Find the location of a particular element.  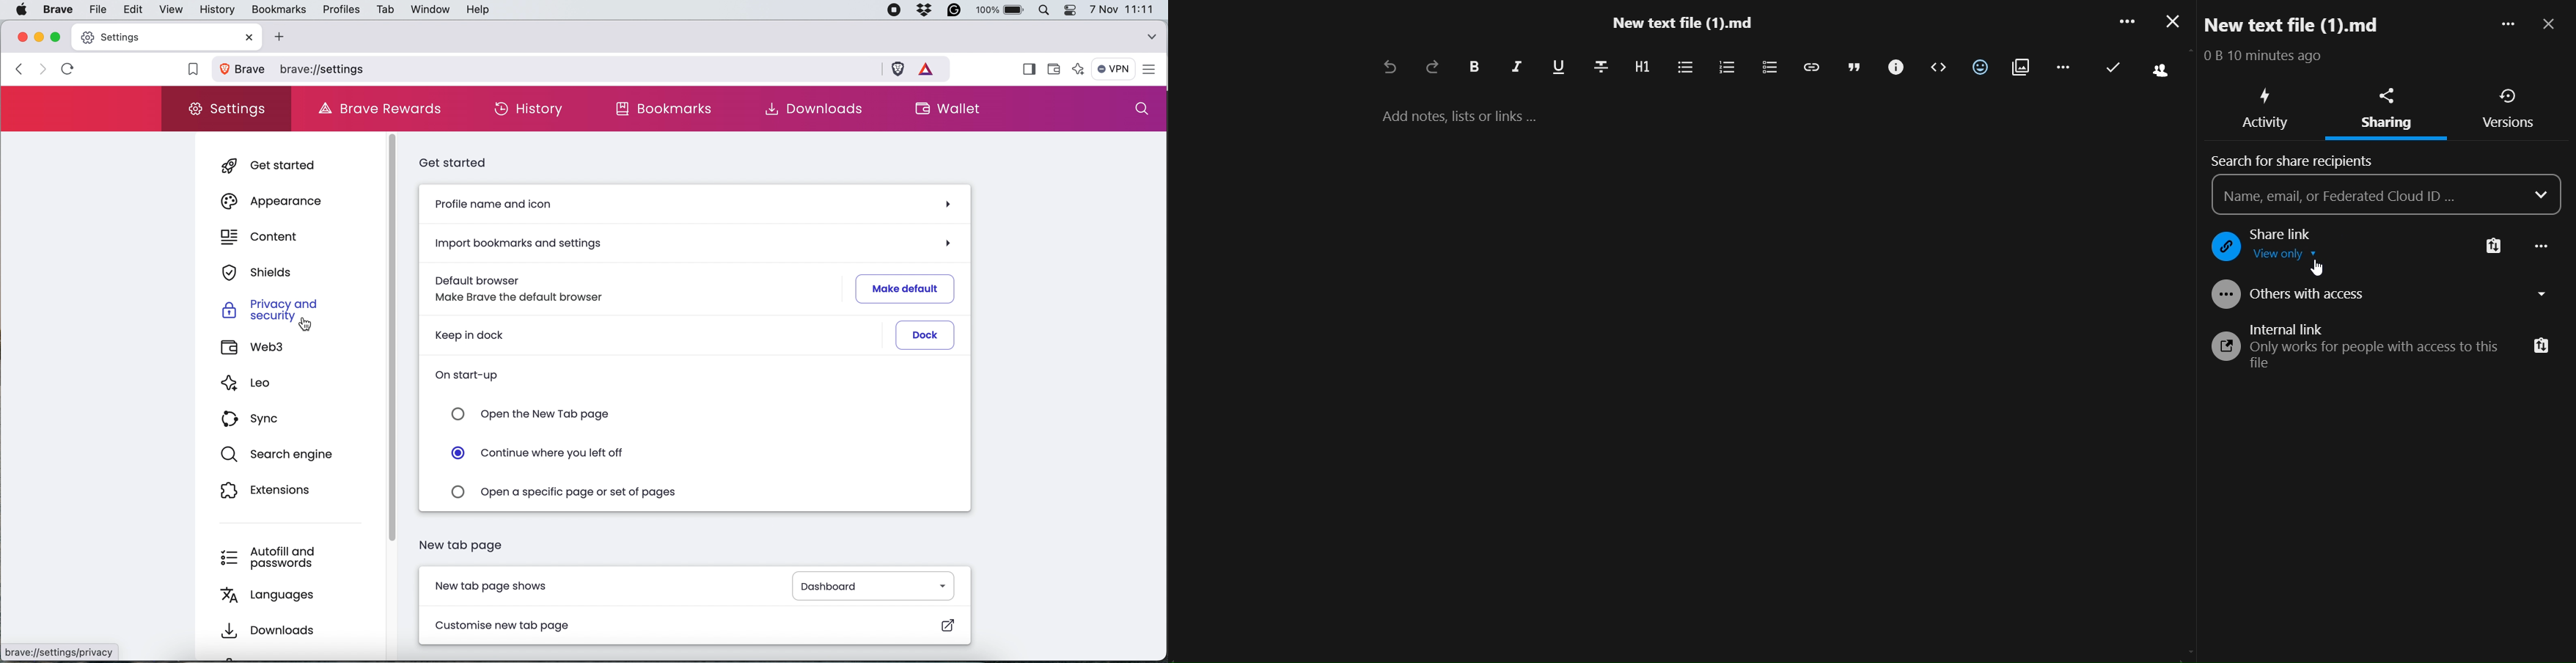

unordered list is located at coordinates (1684, 67).